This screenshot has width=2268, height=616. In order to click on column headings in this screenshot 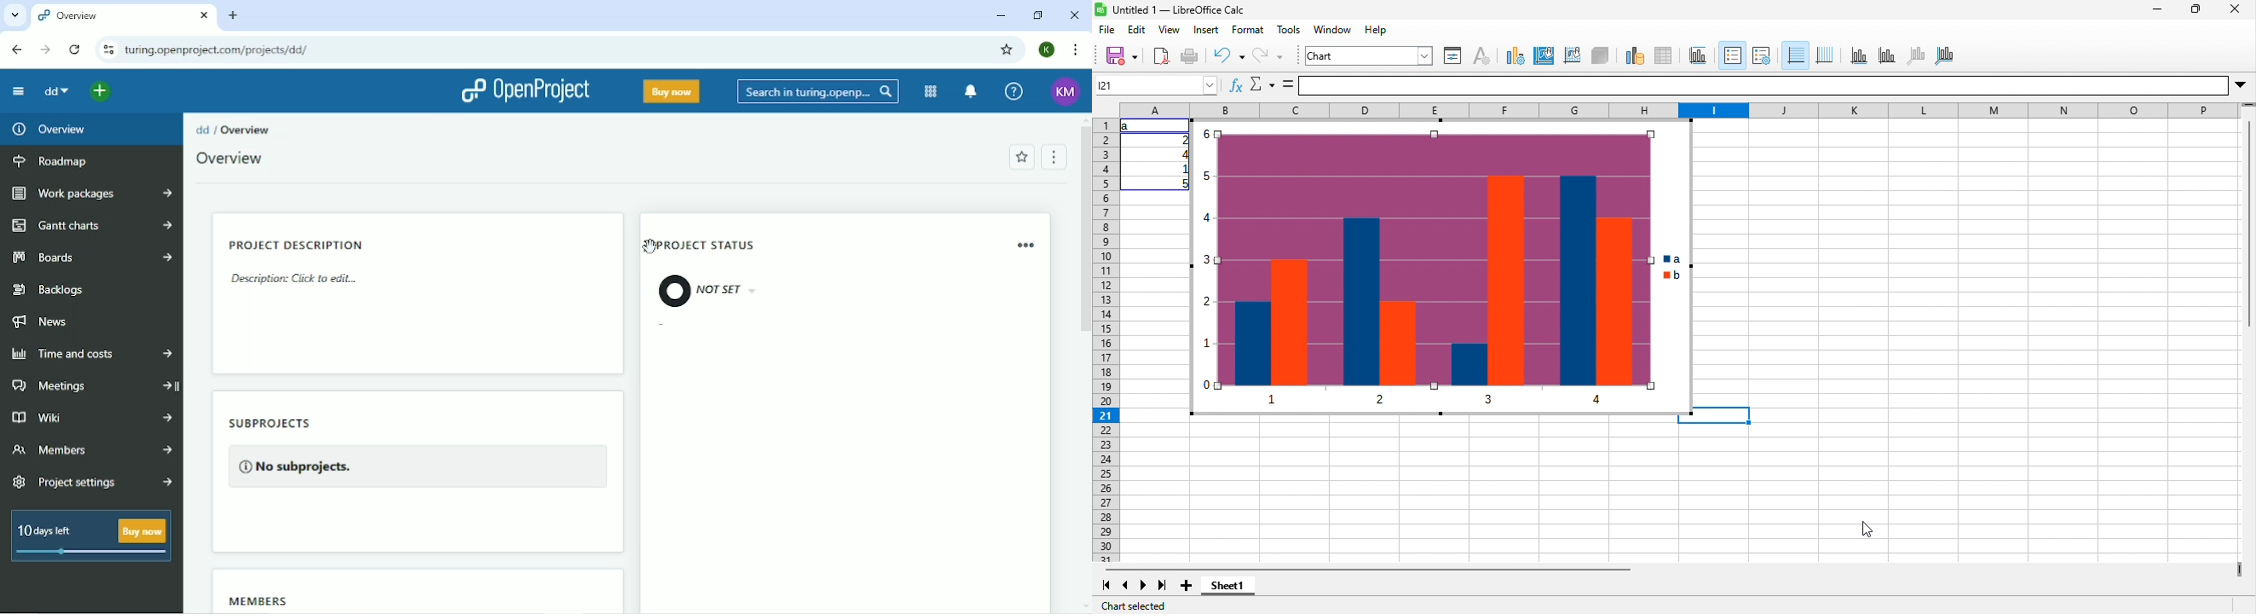, I will do `click(1681, 110)`.